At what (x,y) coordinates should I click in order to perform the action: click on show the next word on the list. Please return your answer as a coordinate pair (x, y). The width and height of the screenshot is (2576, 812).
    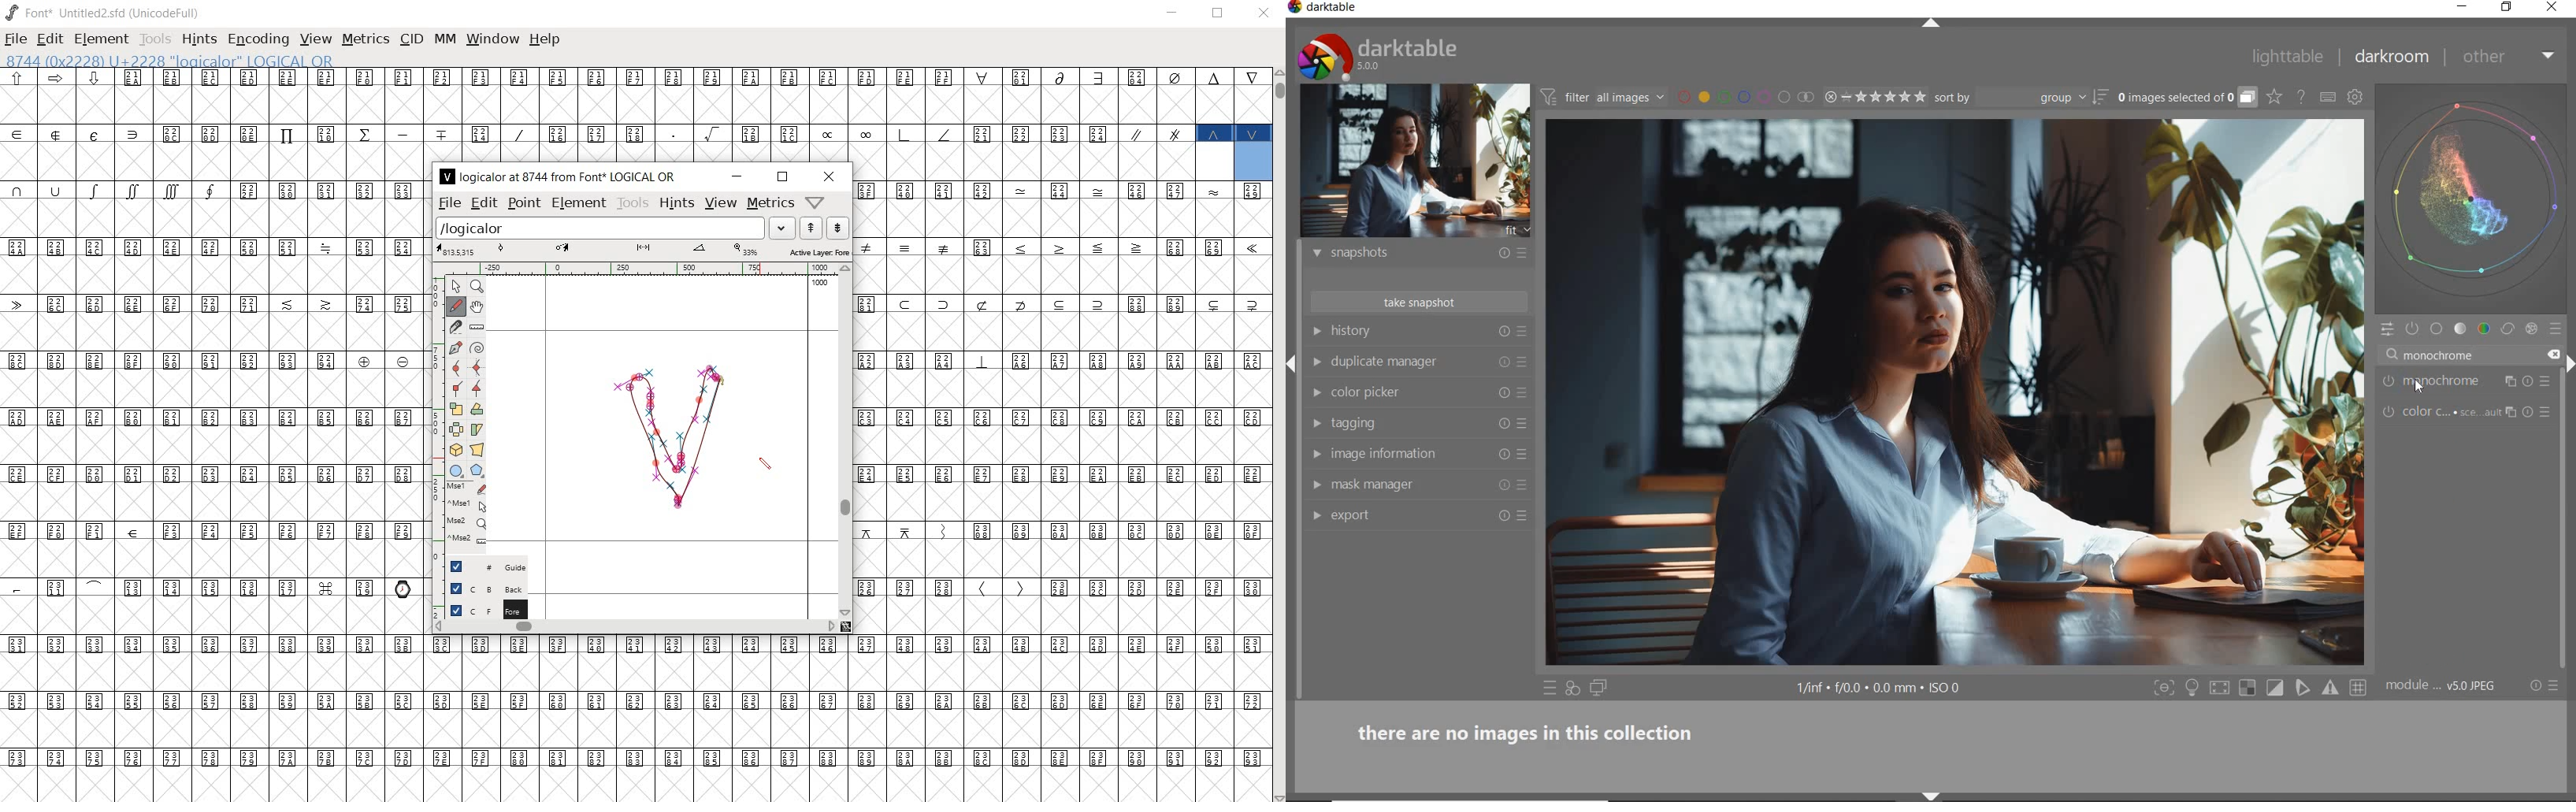
    Looking at the image, I should click on (811, 227).